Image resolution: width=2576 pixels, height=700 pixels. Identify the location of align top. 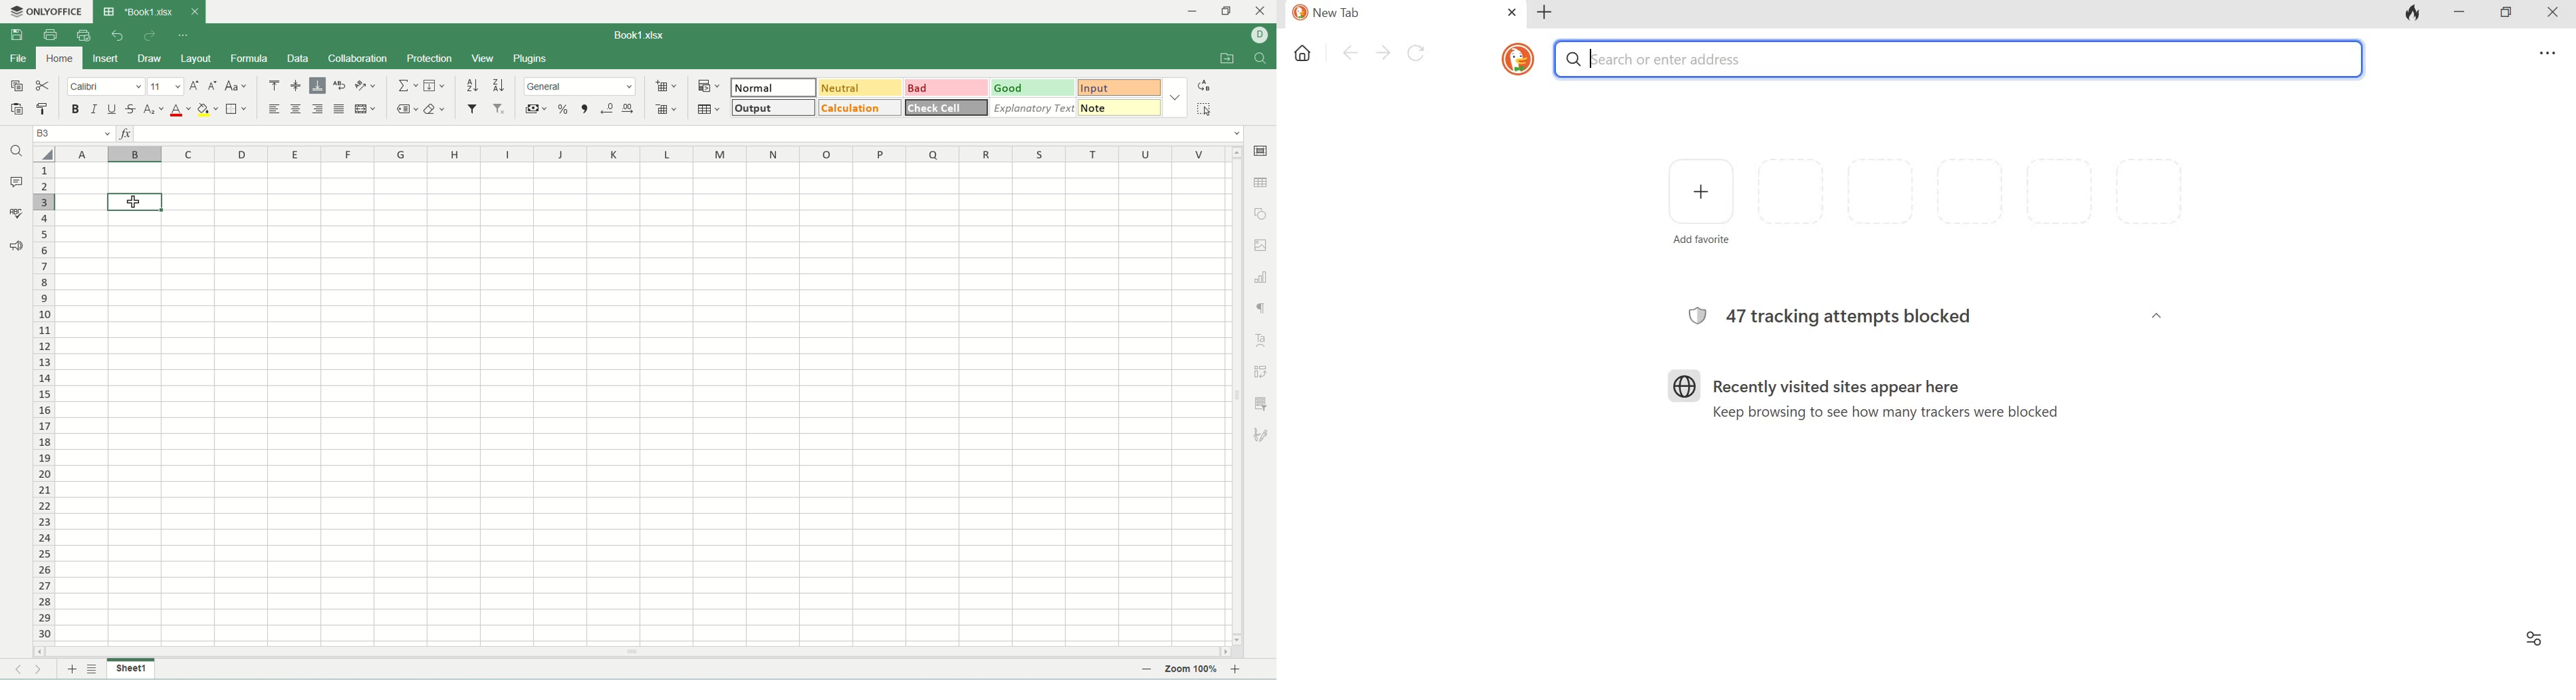
(272, 85).